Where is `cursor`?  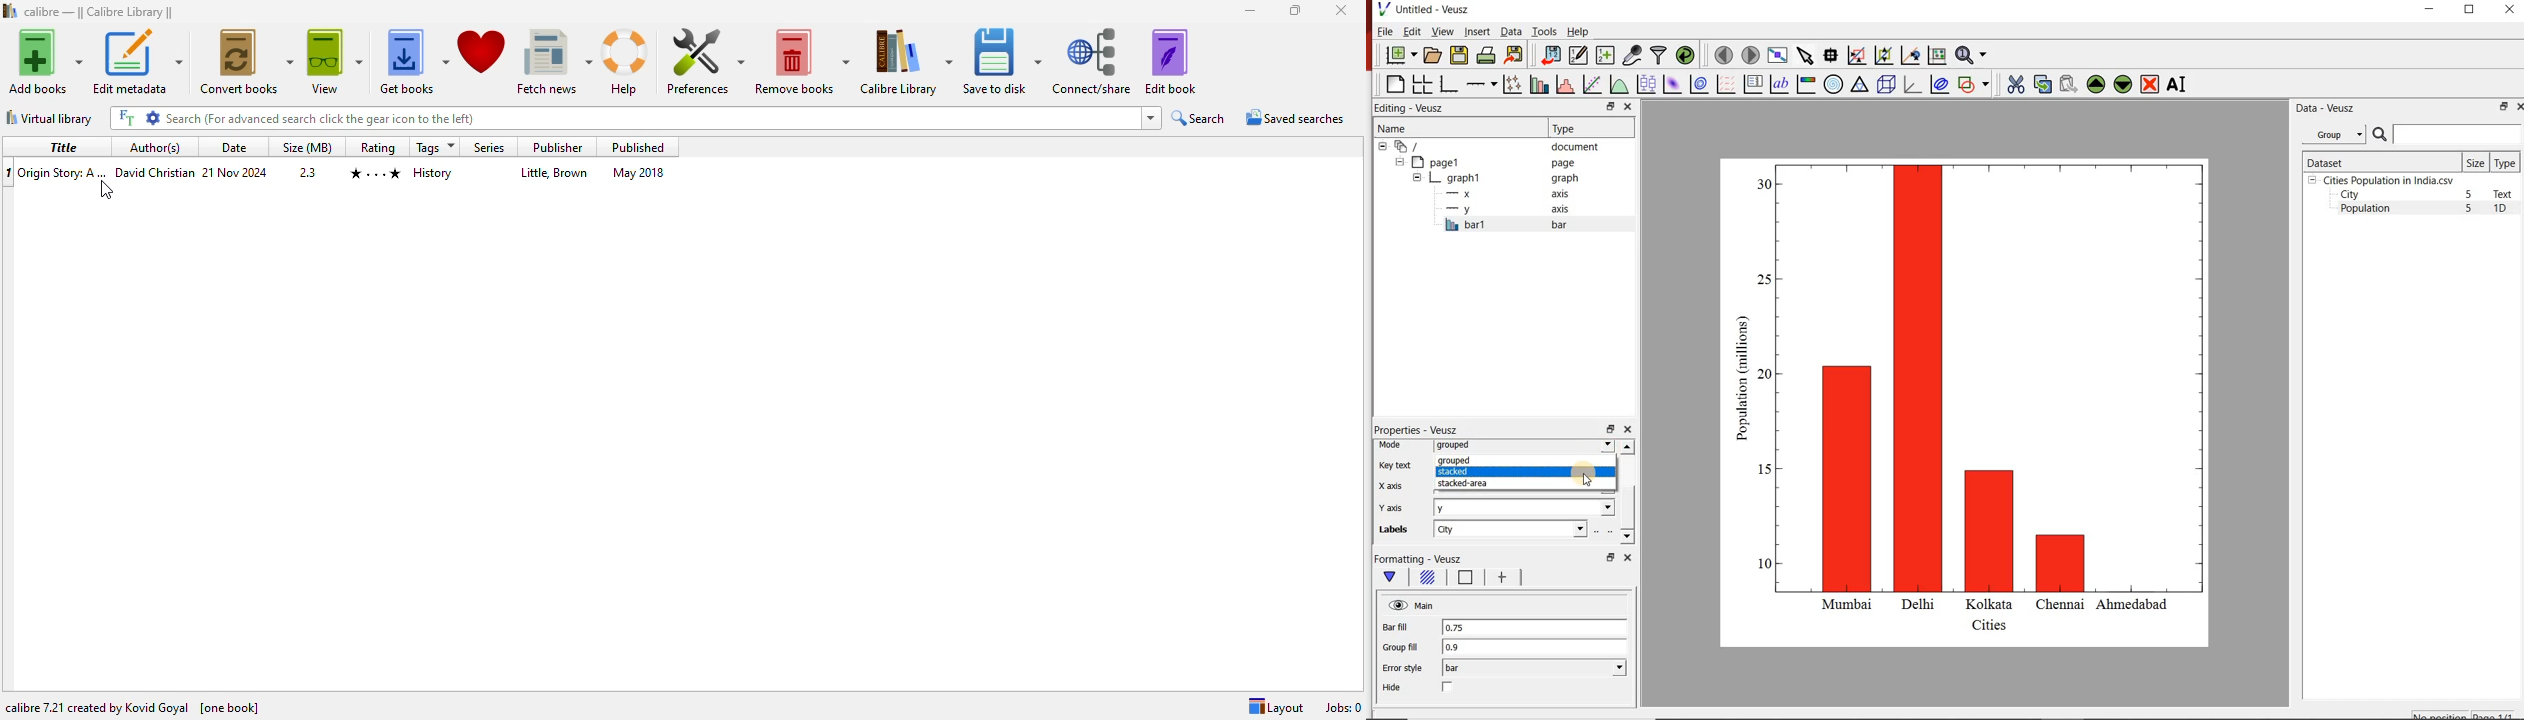
cursor is located at coordinates (104, 189).